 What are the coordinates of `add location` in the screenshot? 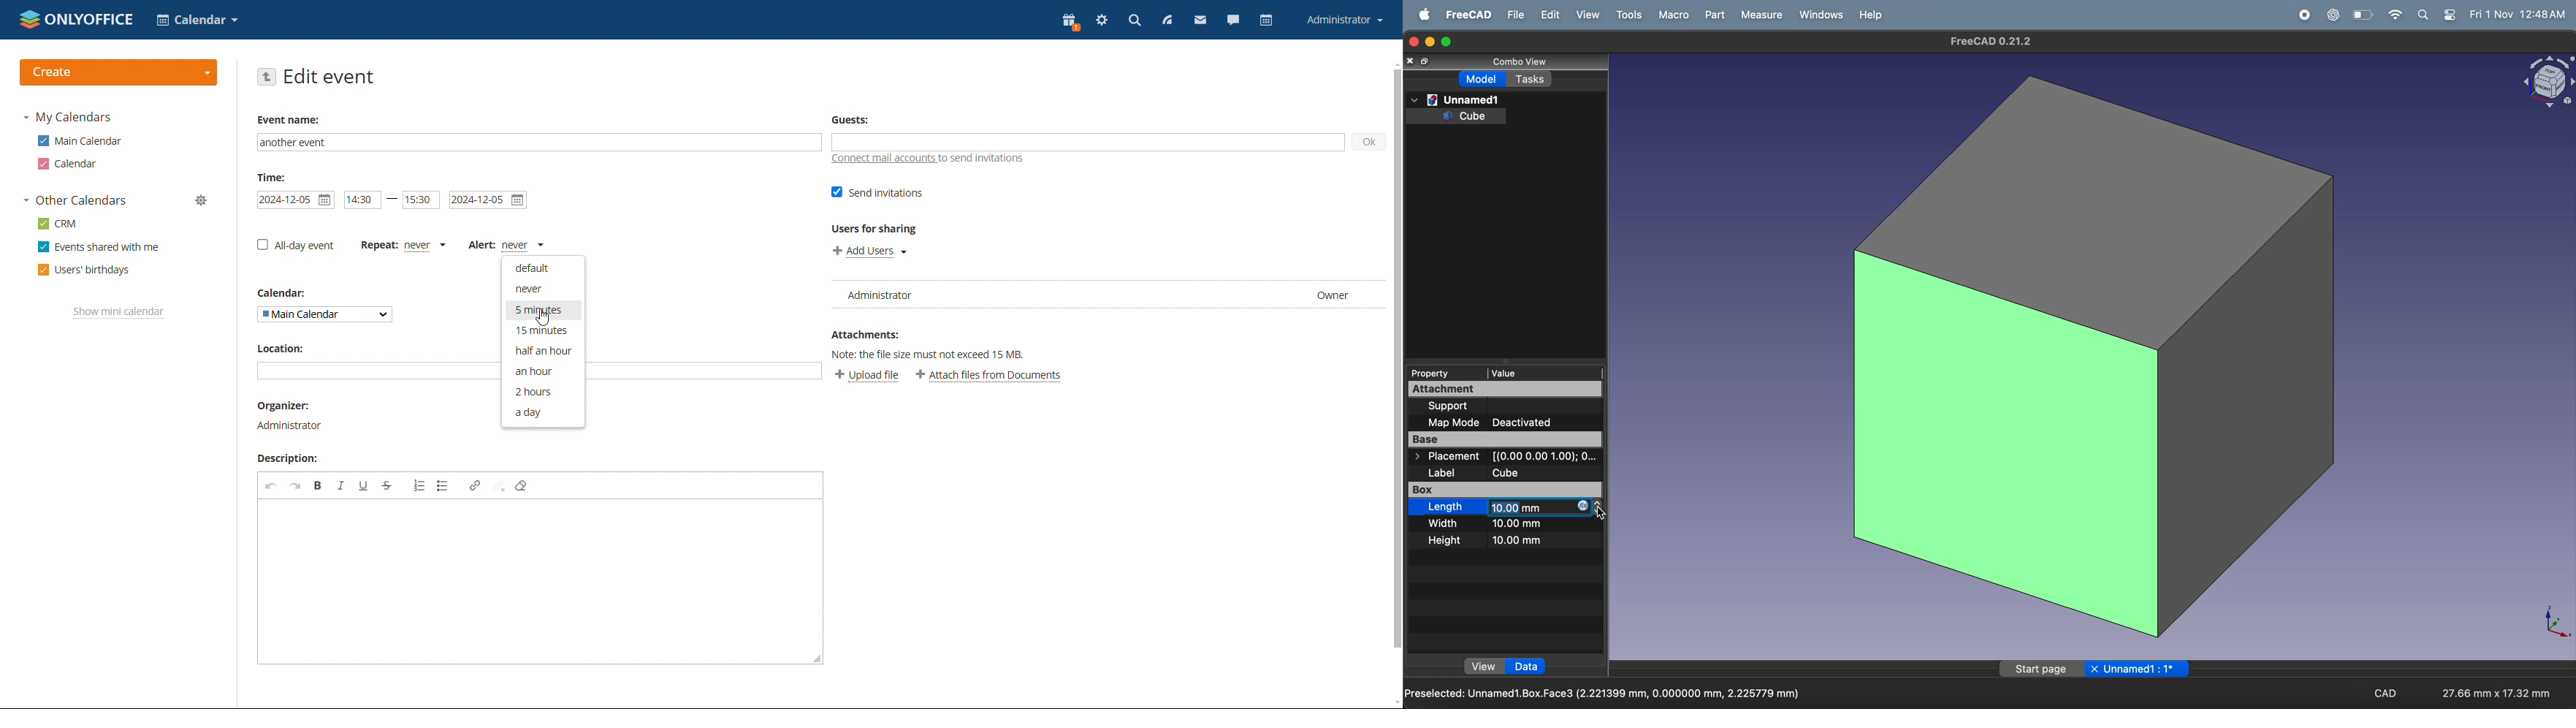 It's located at (379, 371).